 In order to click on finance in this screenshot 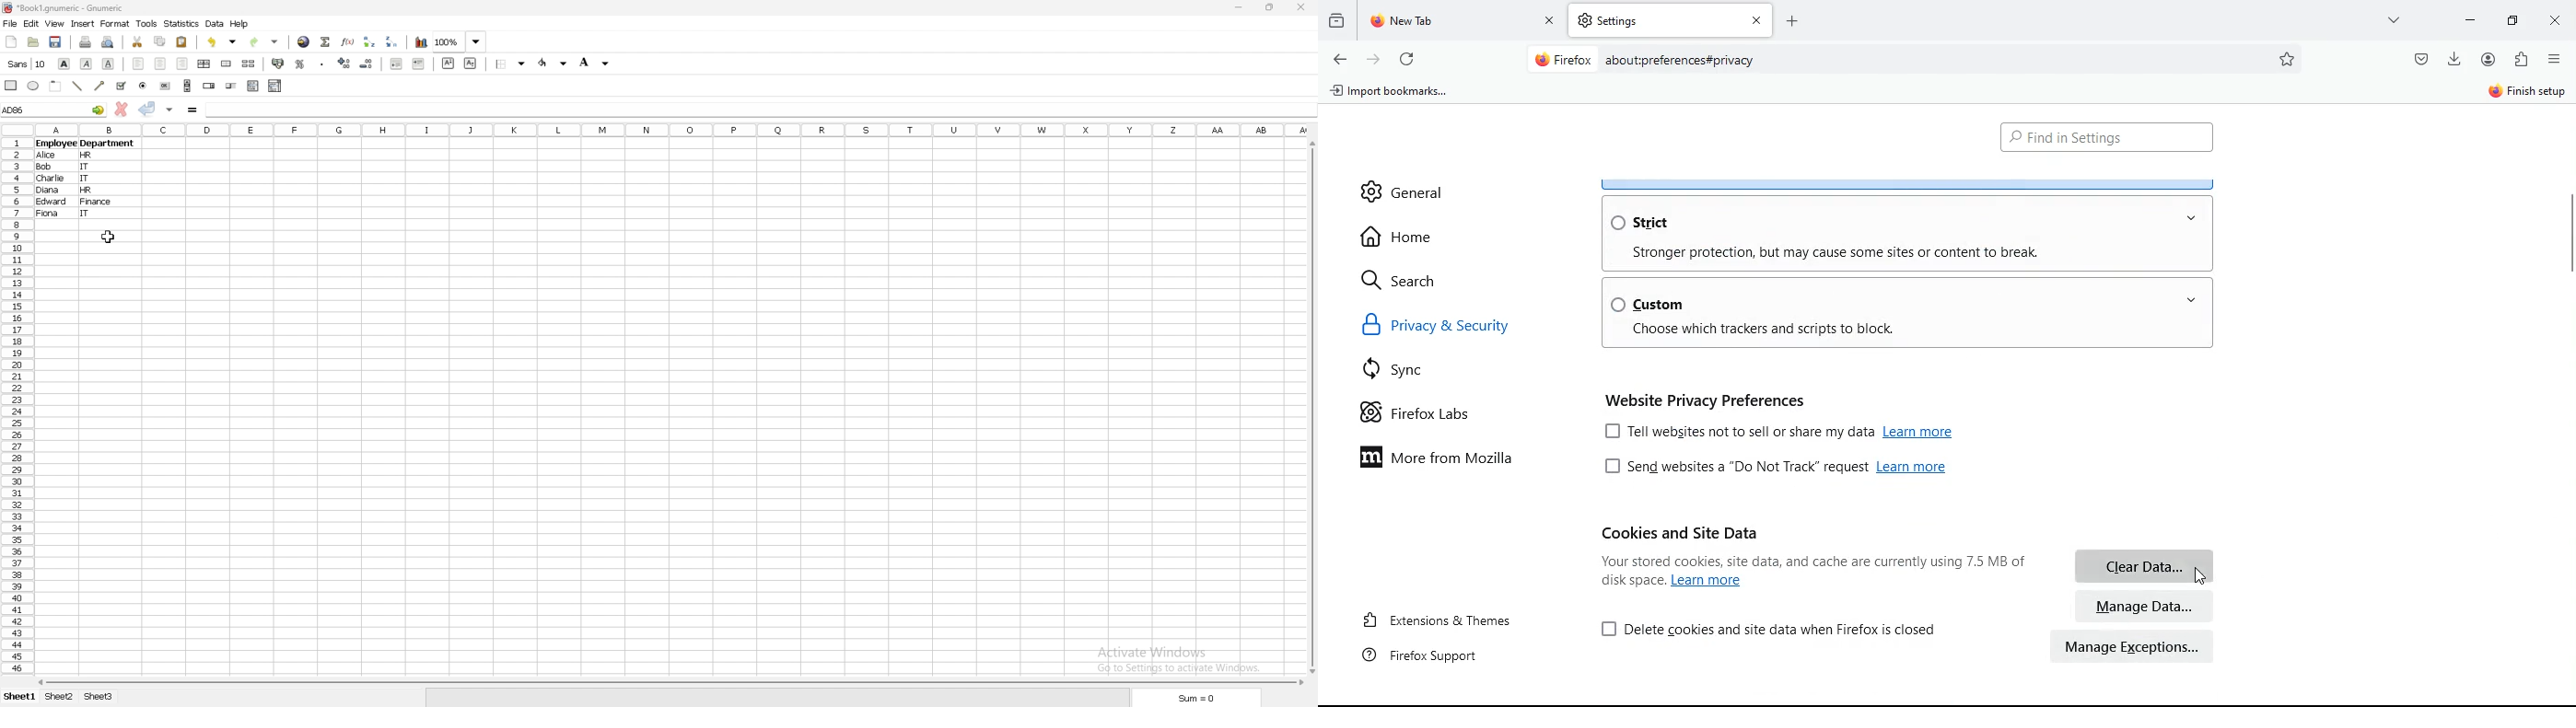, I will do `click(98, 202)`.